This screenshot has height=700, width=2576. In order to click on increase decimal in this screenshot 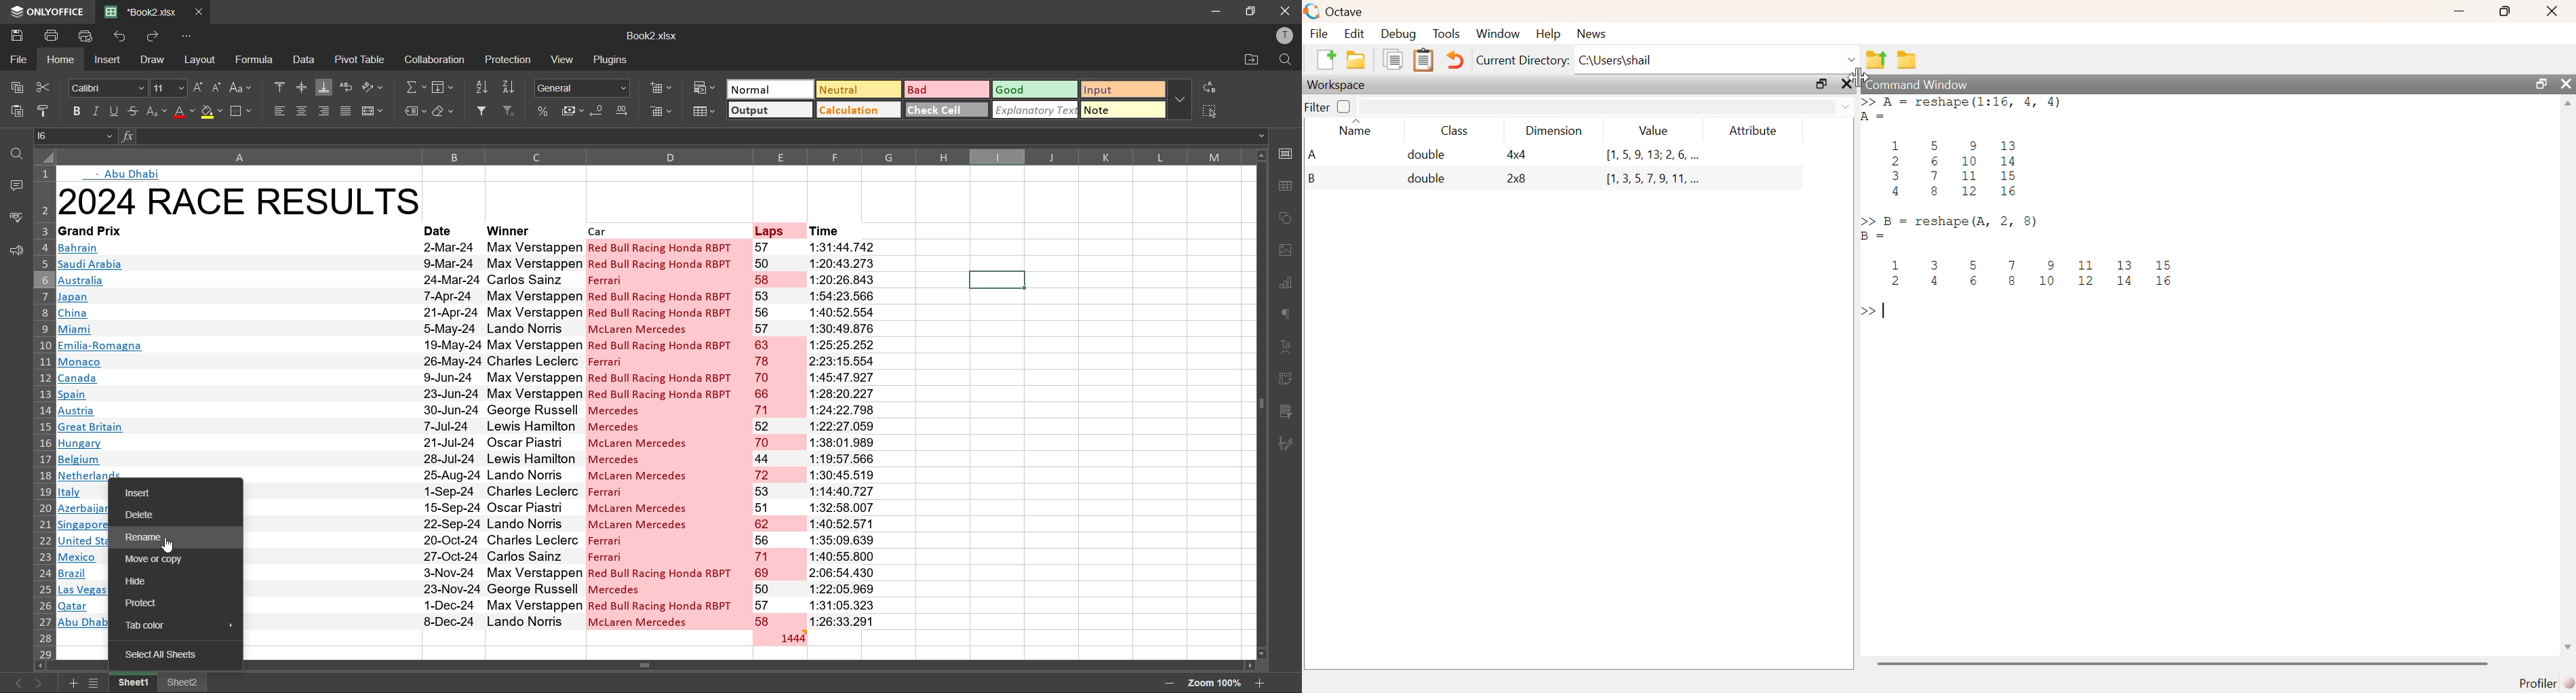, I will do `click(625, 111)`.